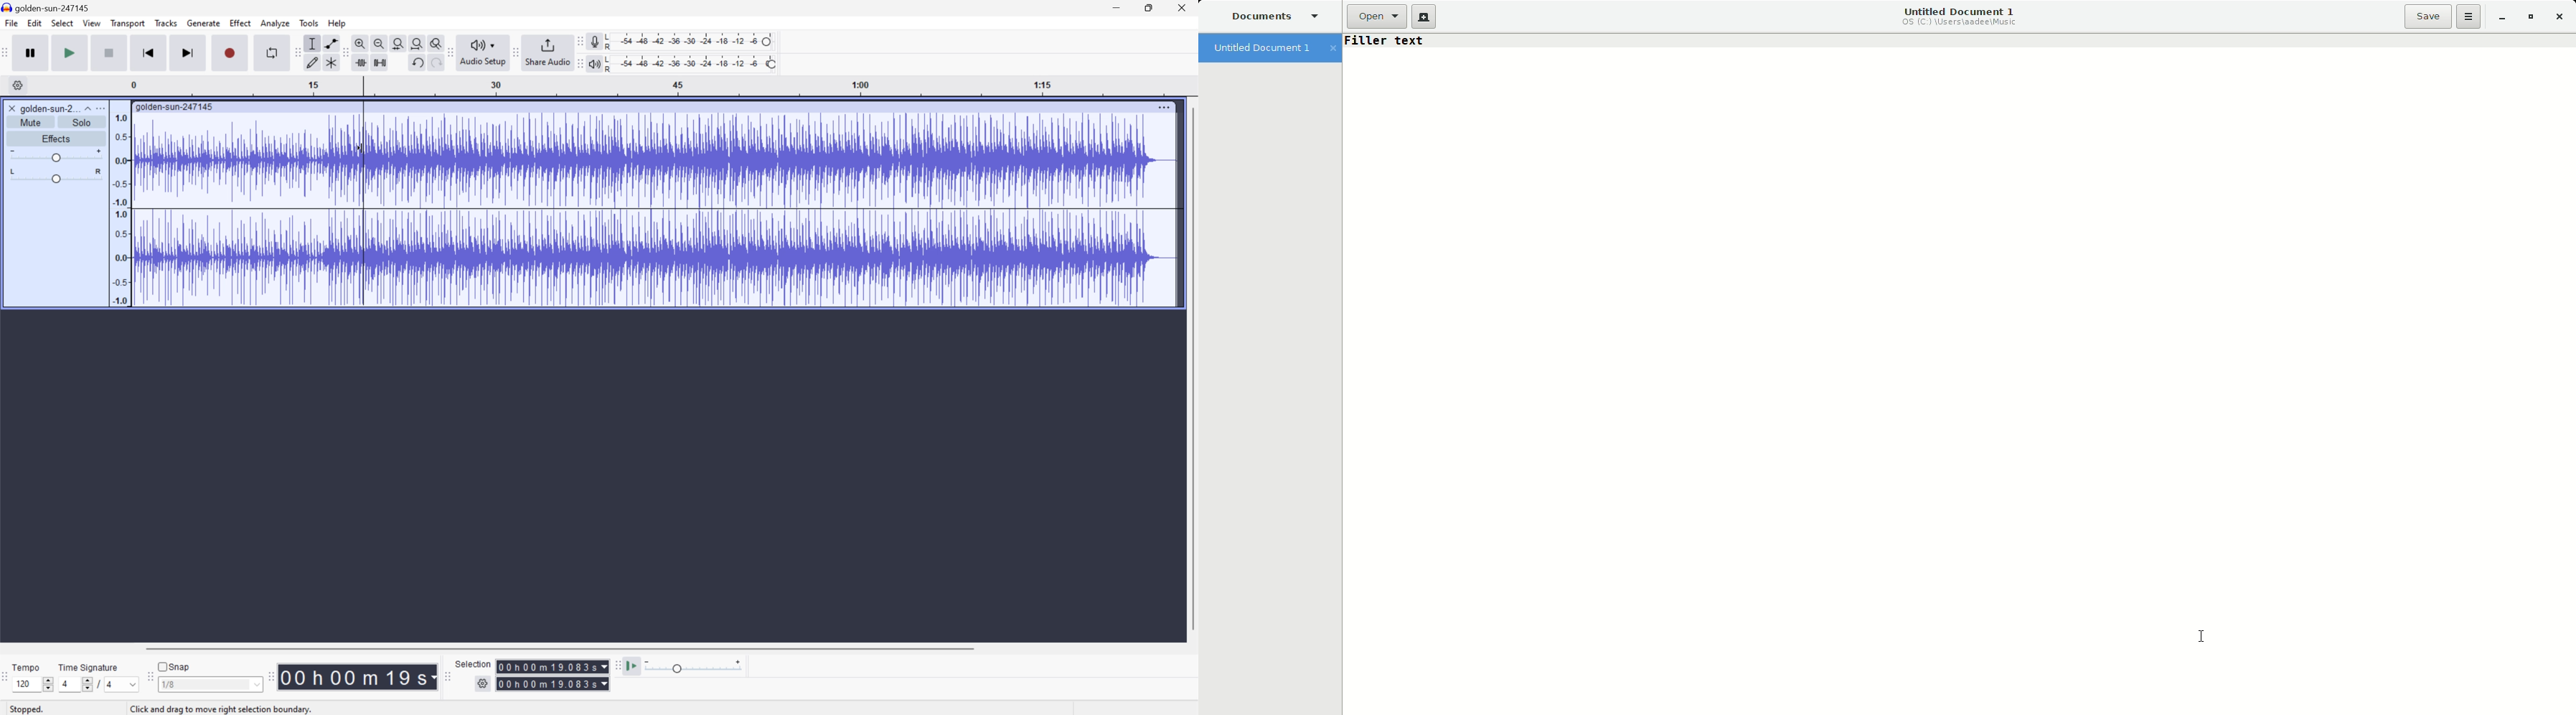 The width and height of the screenshot is (2576, 728). What do you see at coordinates (26, 667) in the screenshot?
I see `Tempo` at bounding box center [26, 667].